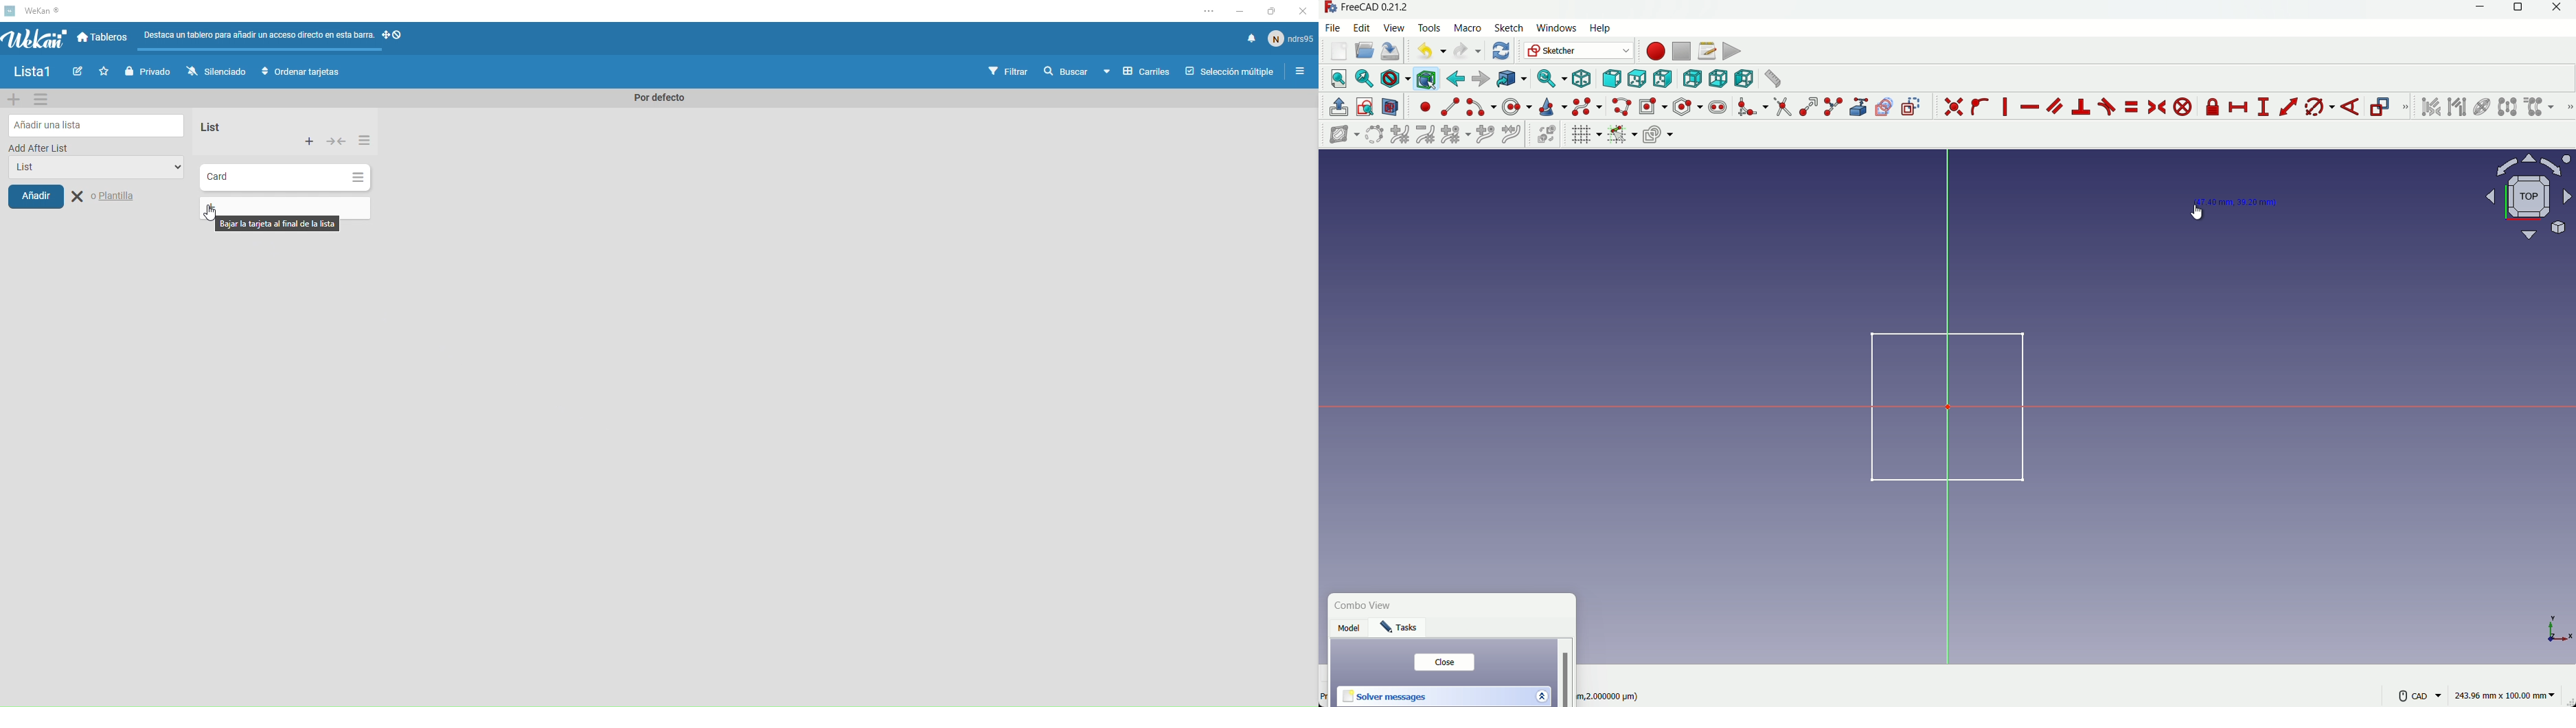 This screenshot has width=2576, height=728. Describe the element at coordinates (1372, 136) in the screenshot. I see `convert geometry to B spiline` at that location.